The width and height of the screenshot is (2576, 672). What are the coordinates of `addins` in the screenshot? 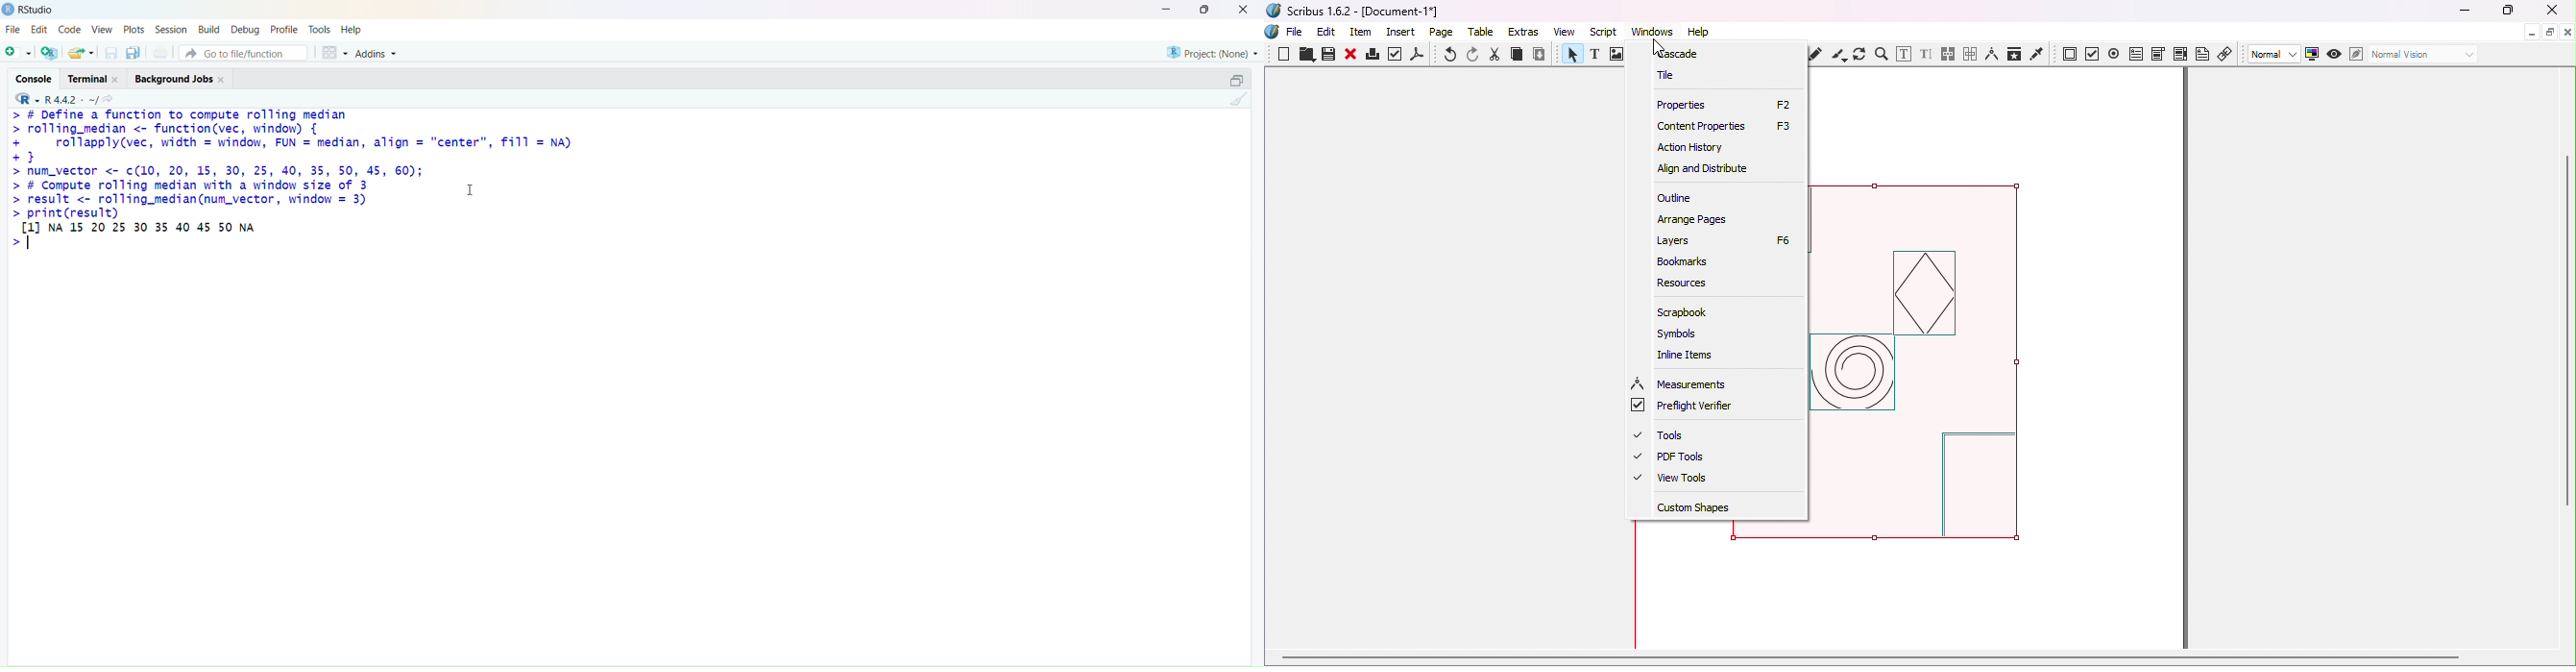 It's located at (375, 54).